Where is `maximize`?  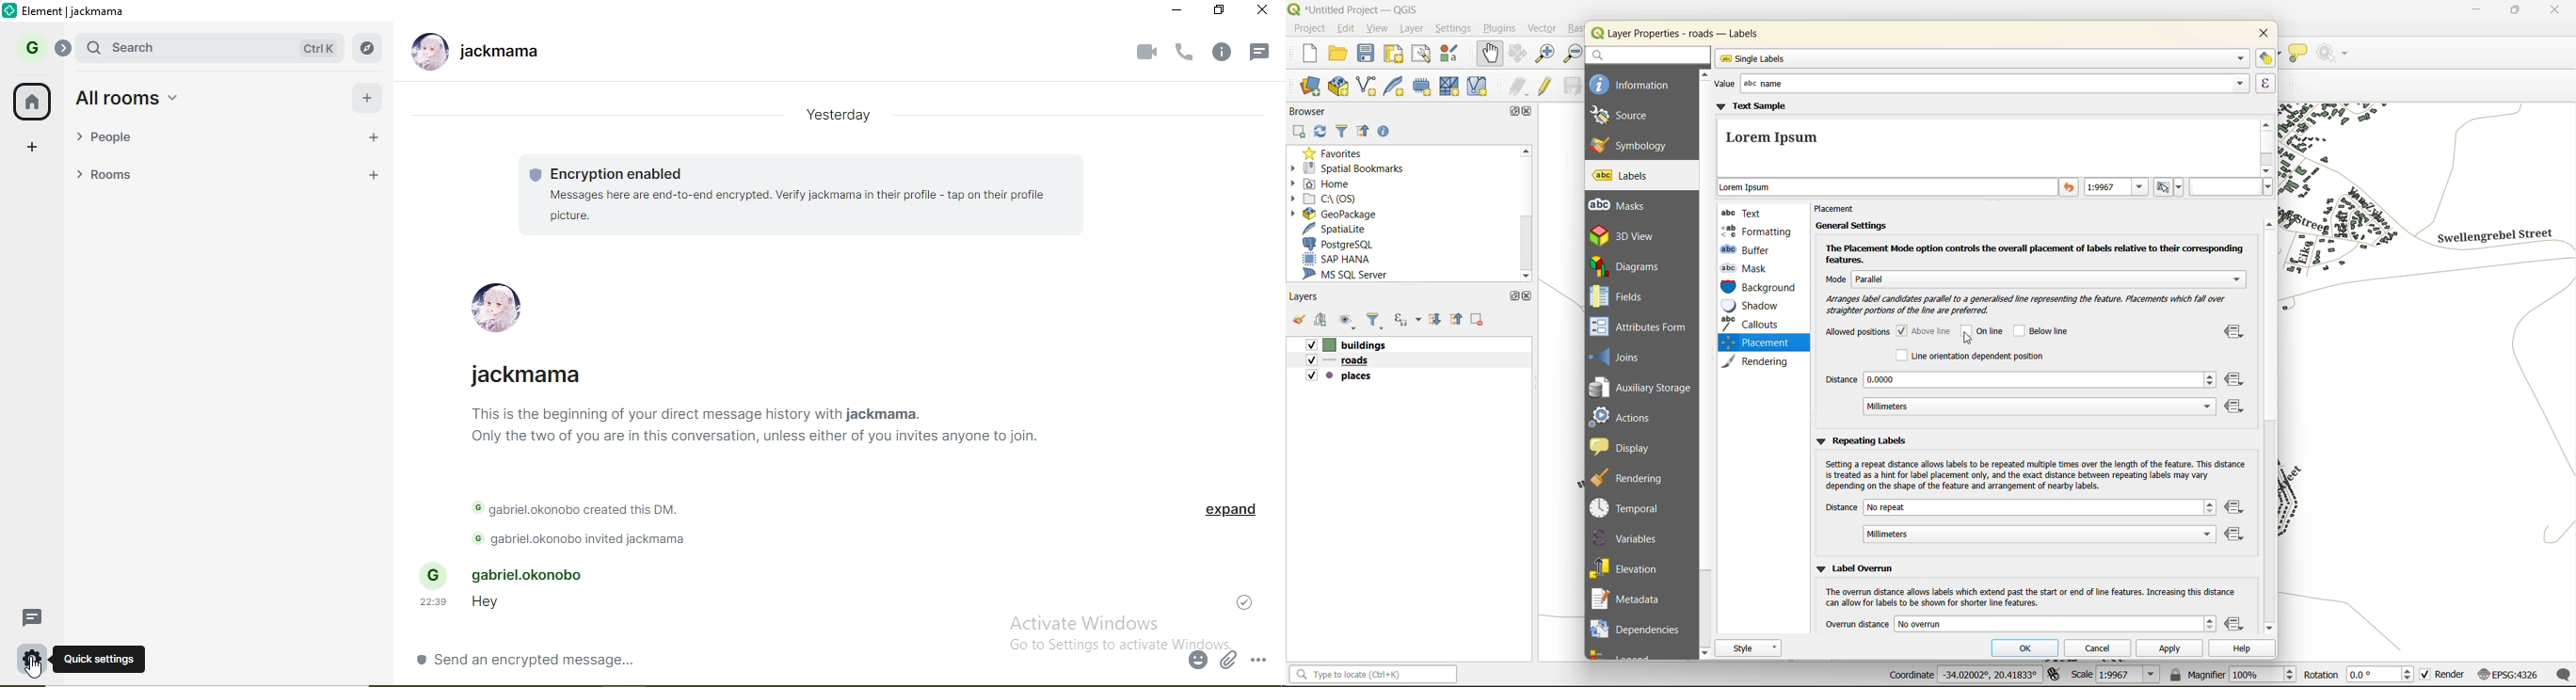
maximize is located at coordinates (1512, 296).